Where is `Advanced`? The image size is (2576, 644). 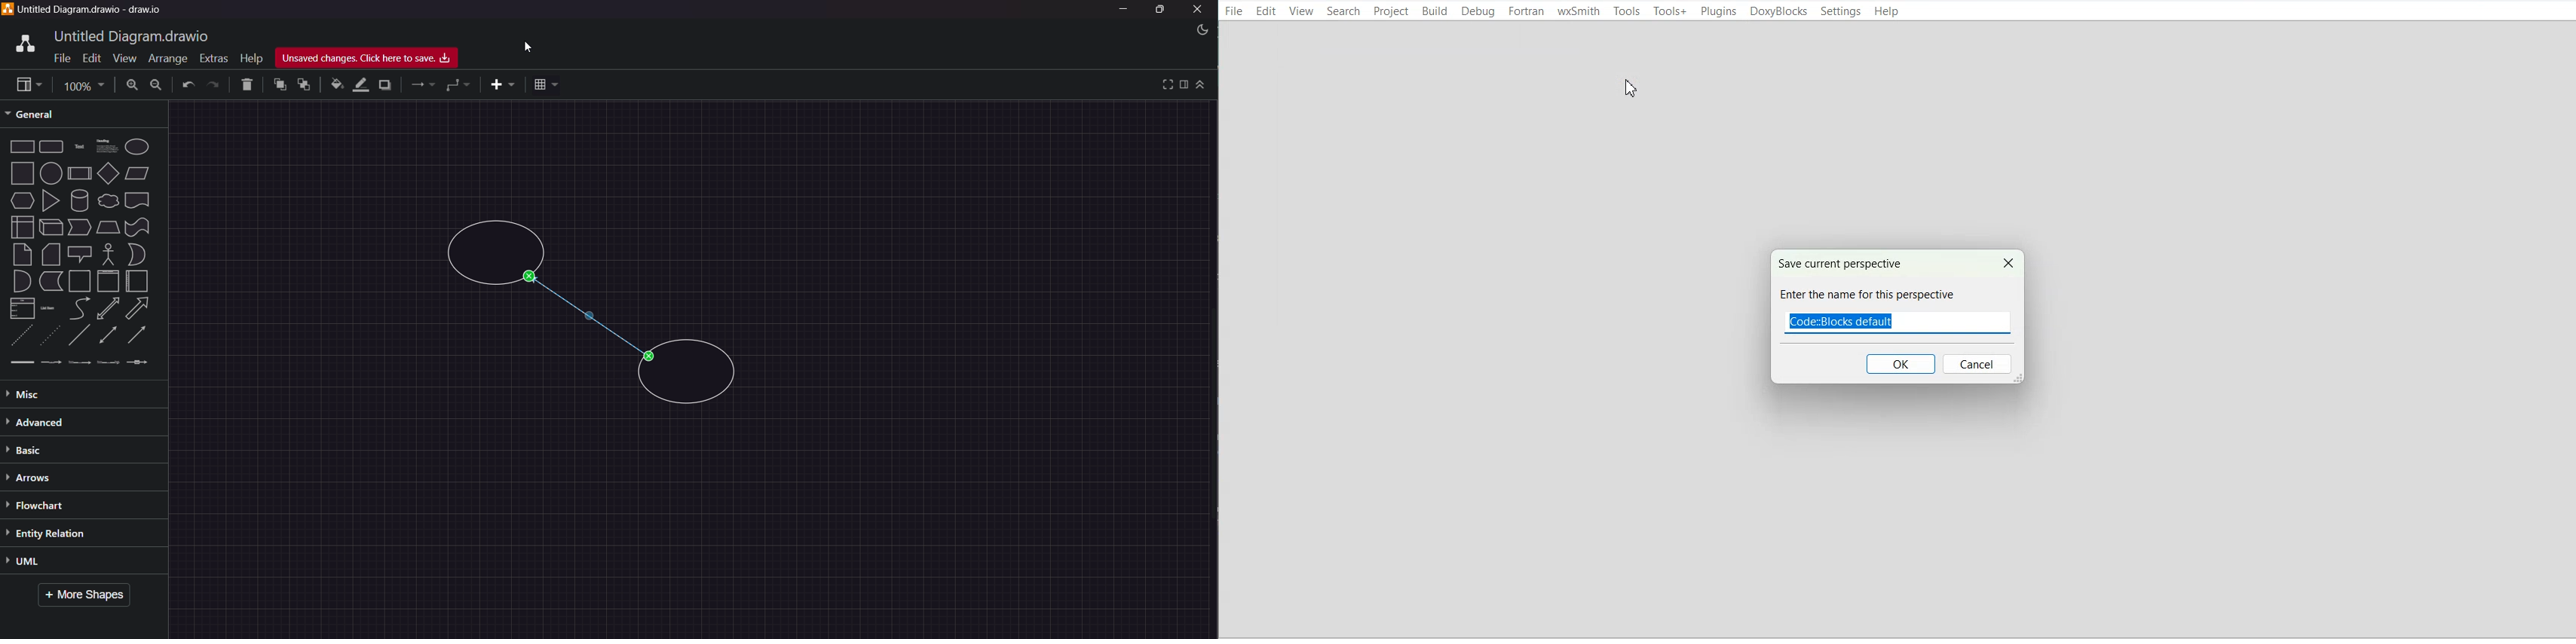 Advanced is located at coordinates (63, 422).